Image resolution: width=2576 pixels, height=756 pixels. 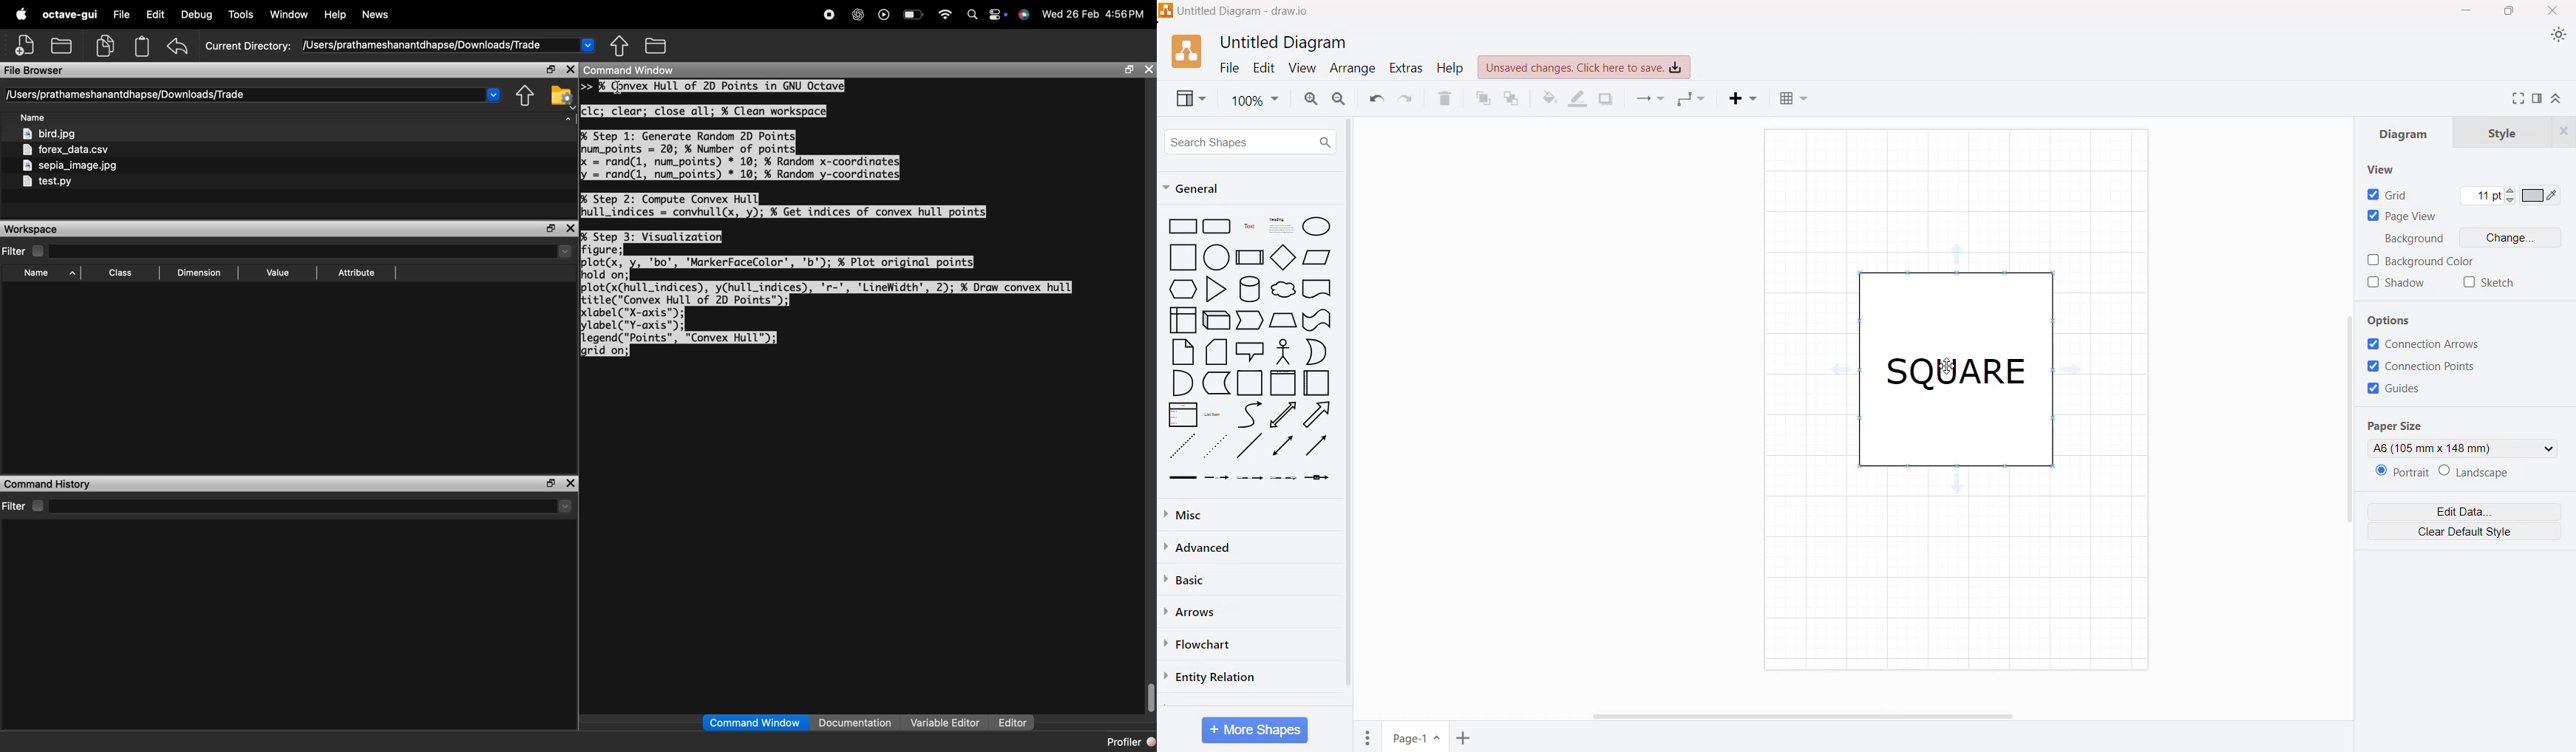 What do you see at coordinates (2515, 236) in the screenshot?
I see `Change` at bounding box center [2515, 236].